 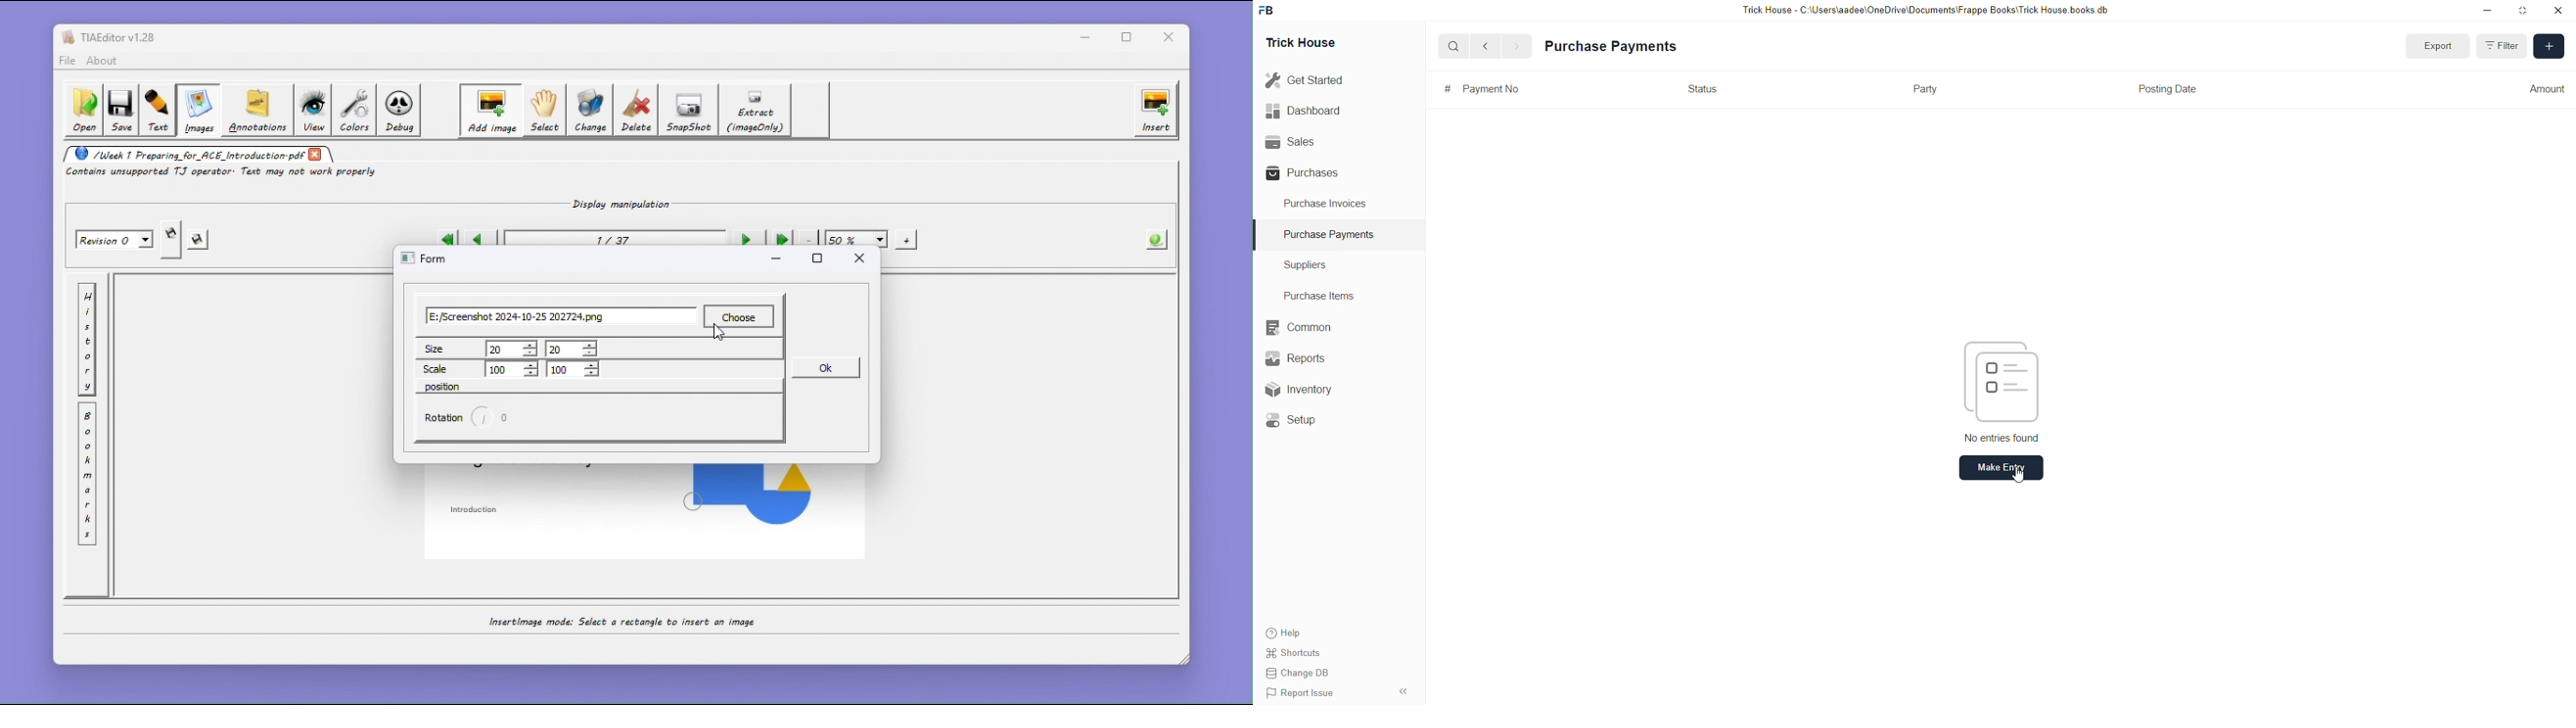 What do you see at coordinates (1298, 691) in the screenshot?
I see `Report Issue` at bounding box center [1298, 691].